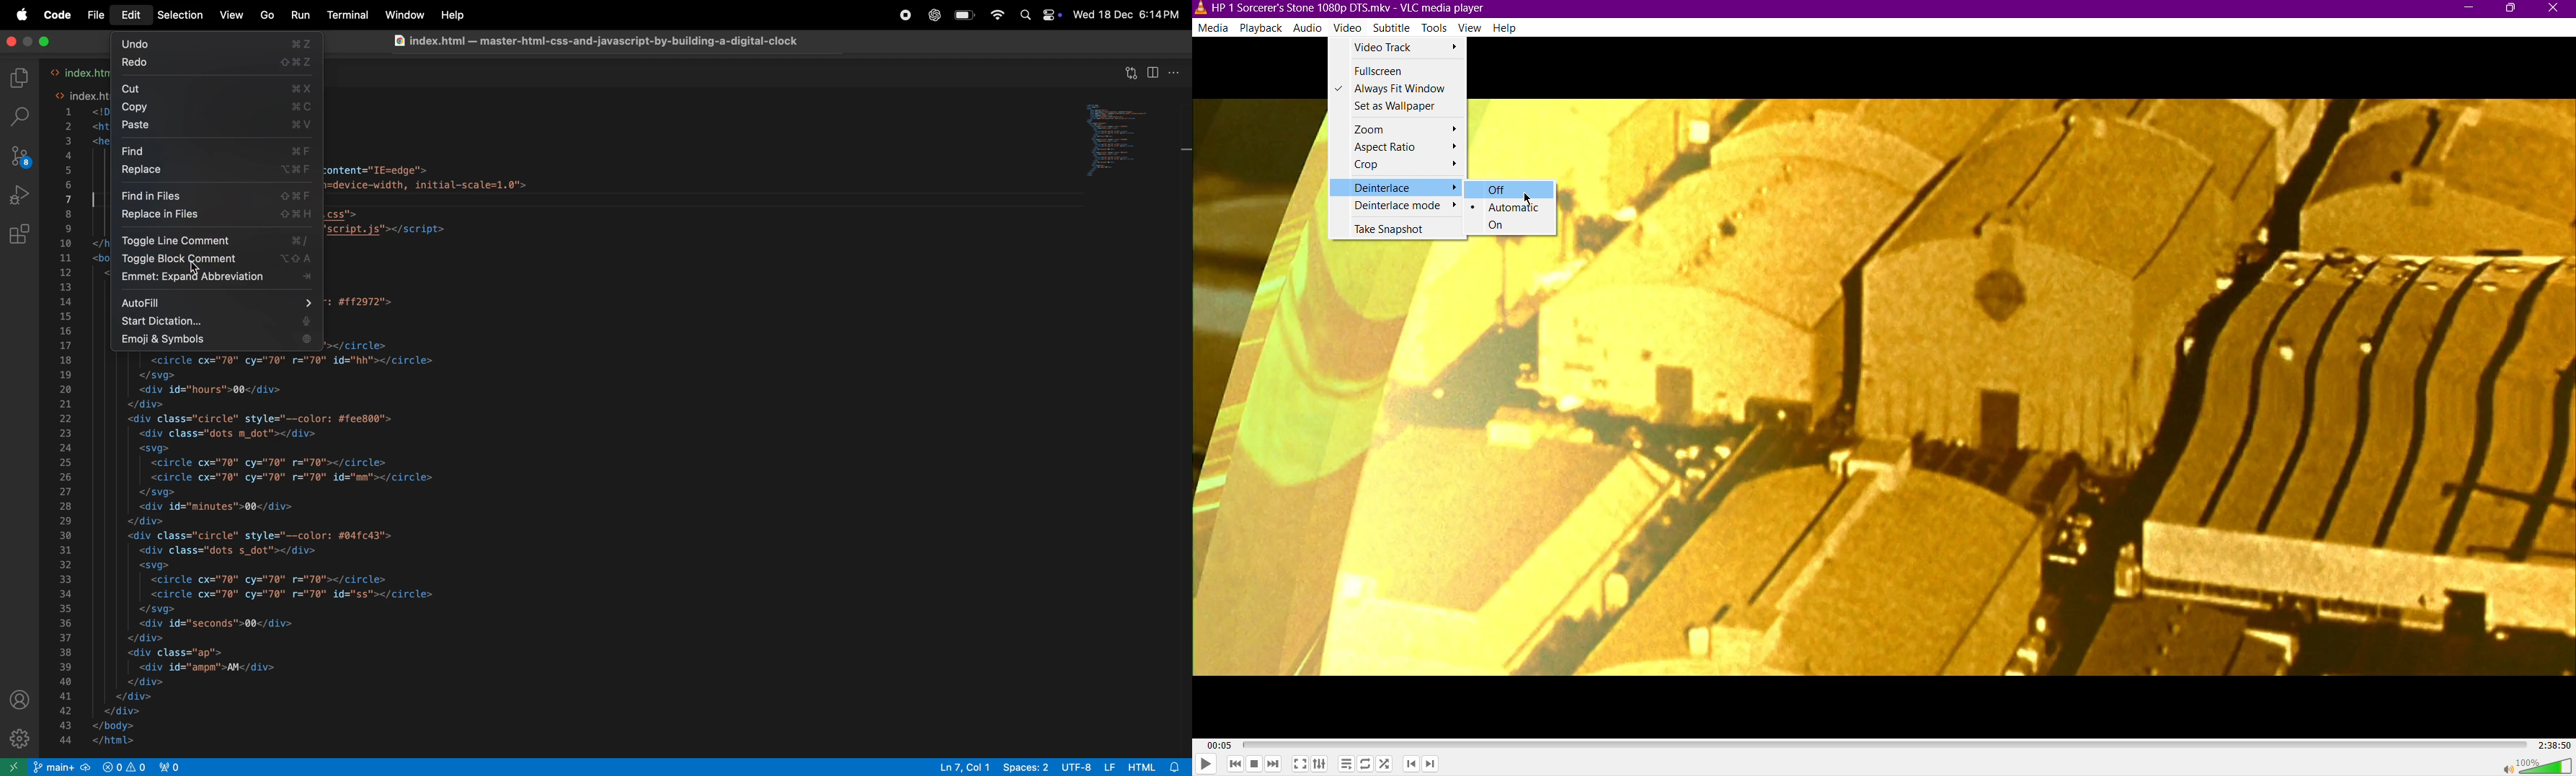 The height and width of the screenshot is (784, 2576). I want to click on battery, so click(965, 15).